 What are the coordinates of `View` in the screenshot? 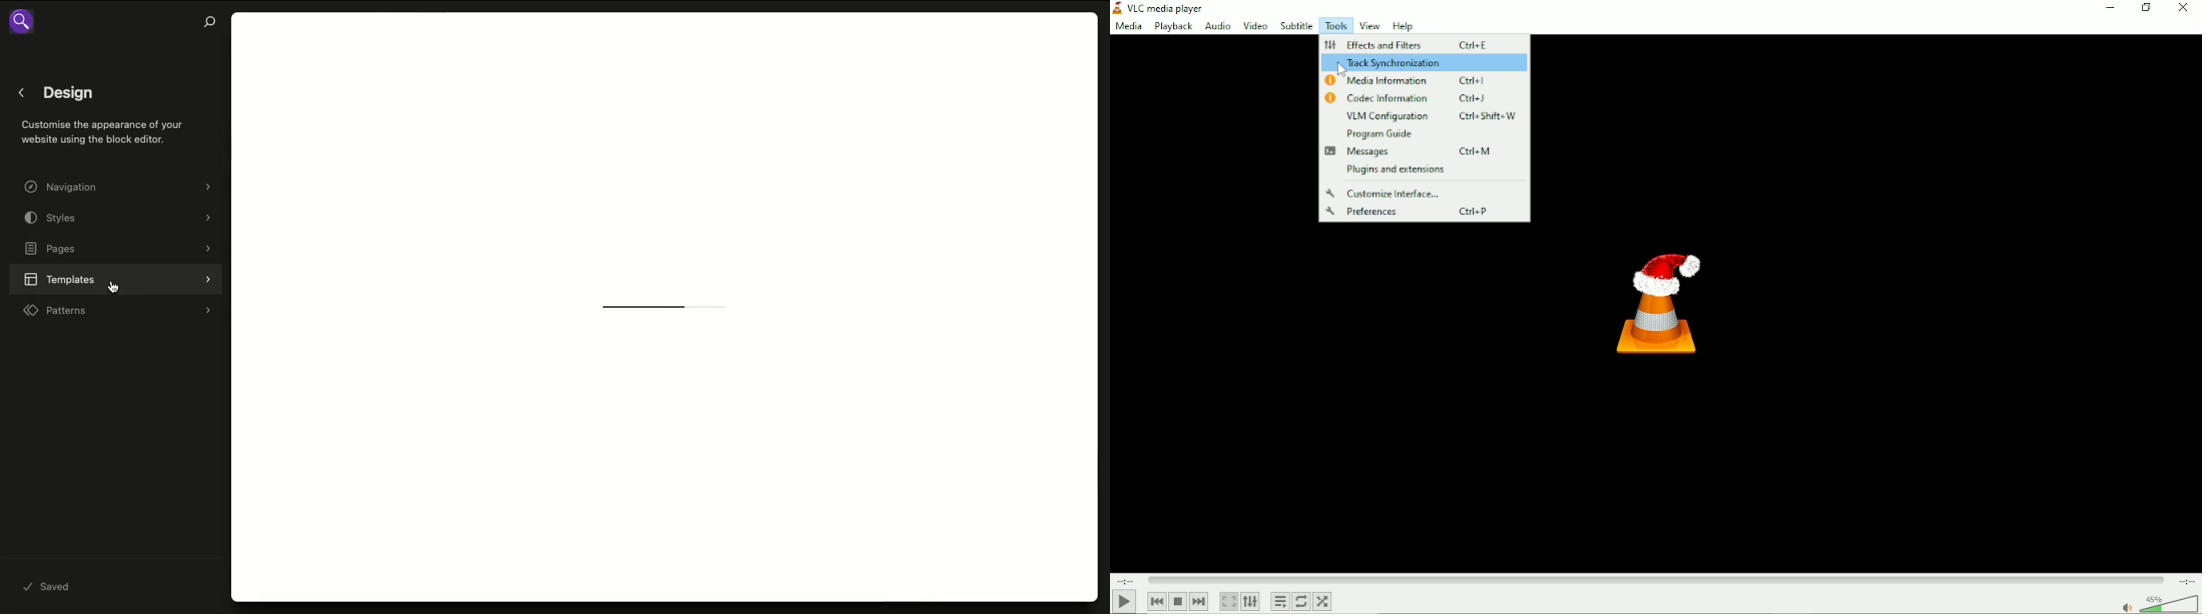 It's located at (1371, 26).